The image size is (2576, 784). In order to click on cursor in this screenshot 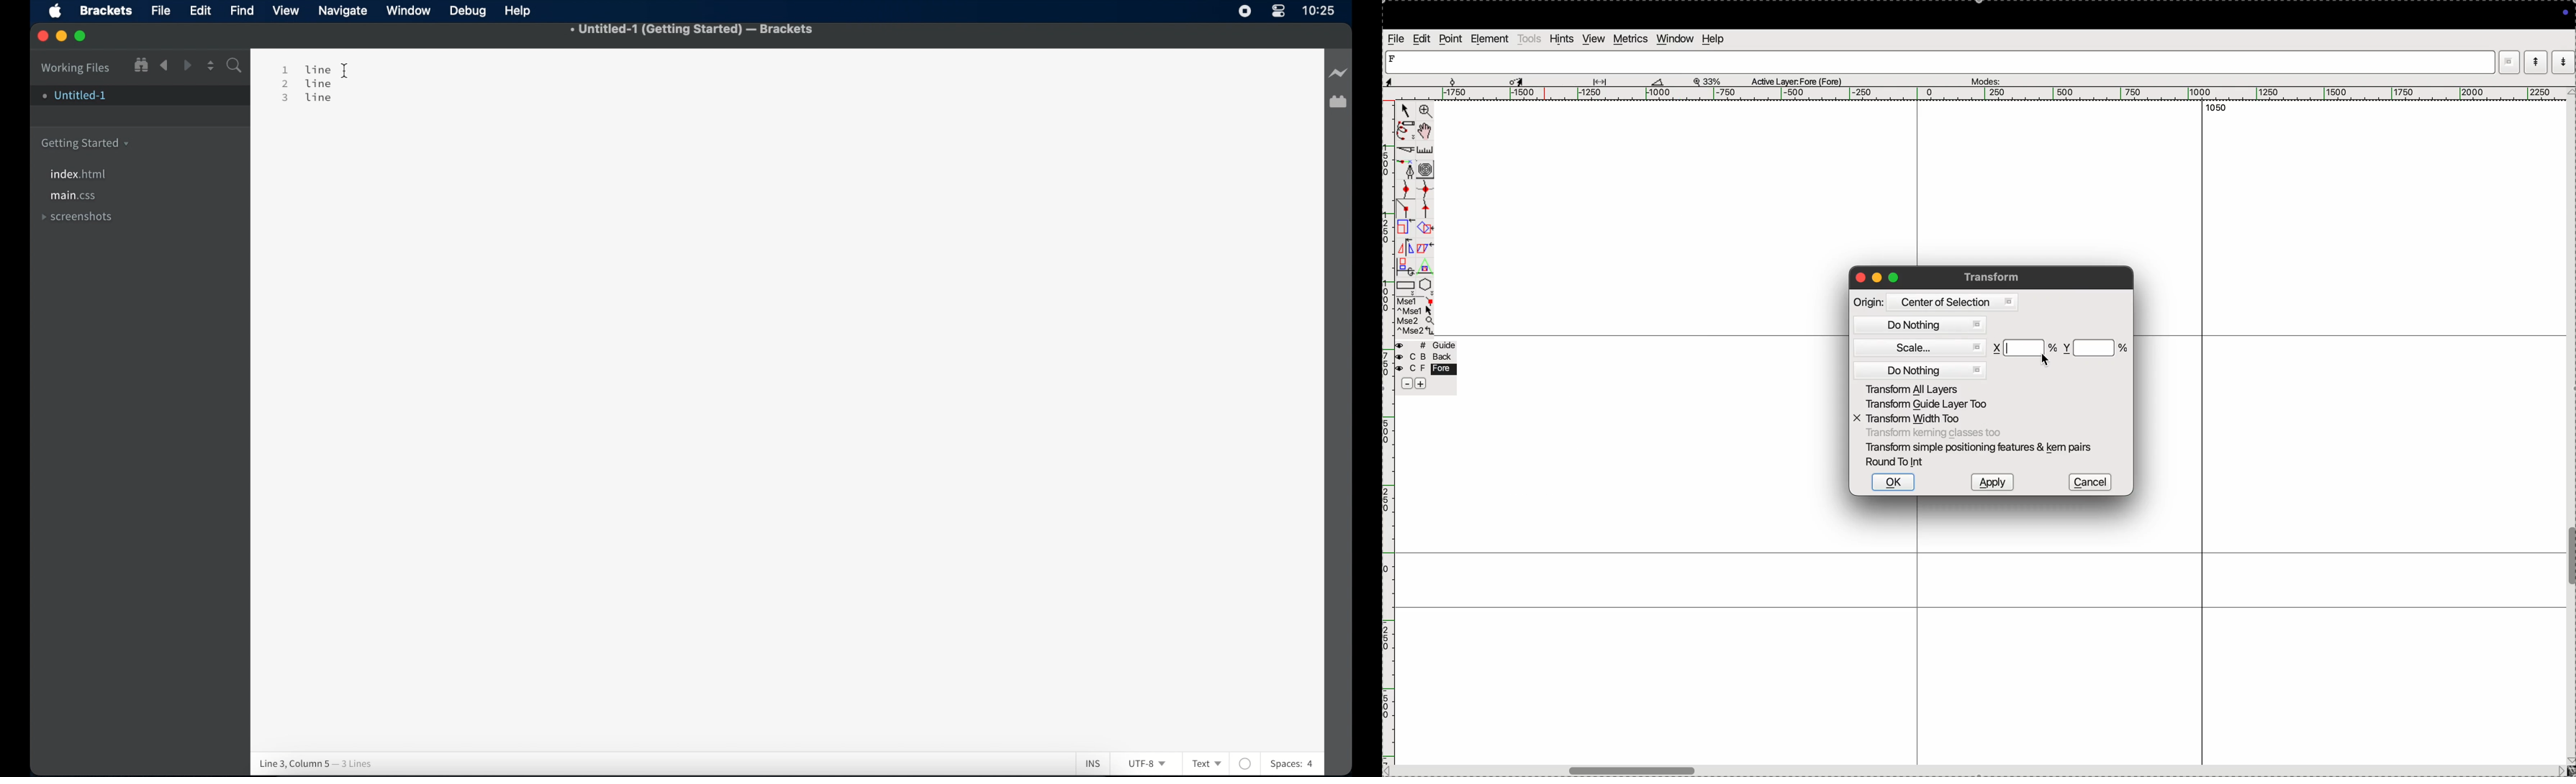, I will do `click(1404, 111)`.